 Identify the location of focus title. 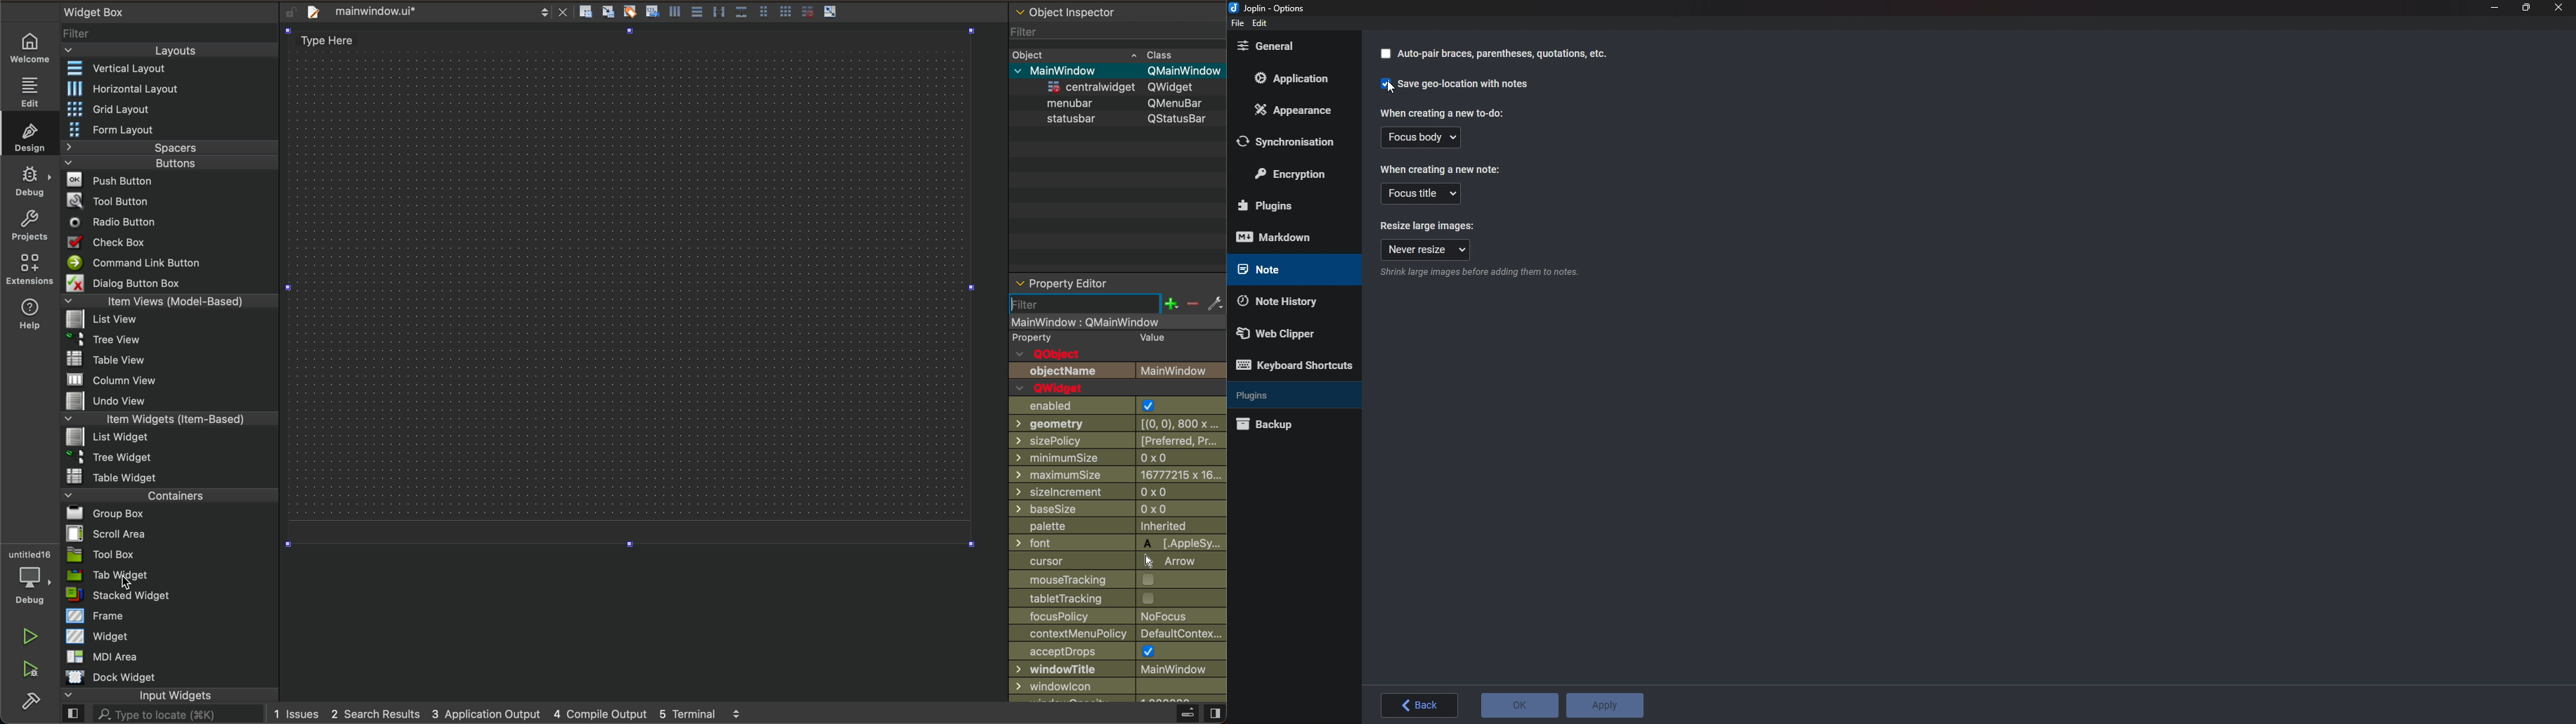
(1420, 194).